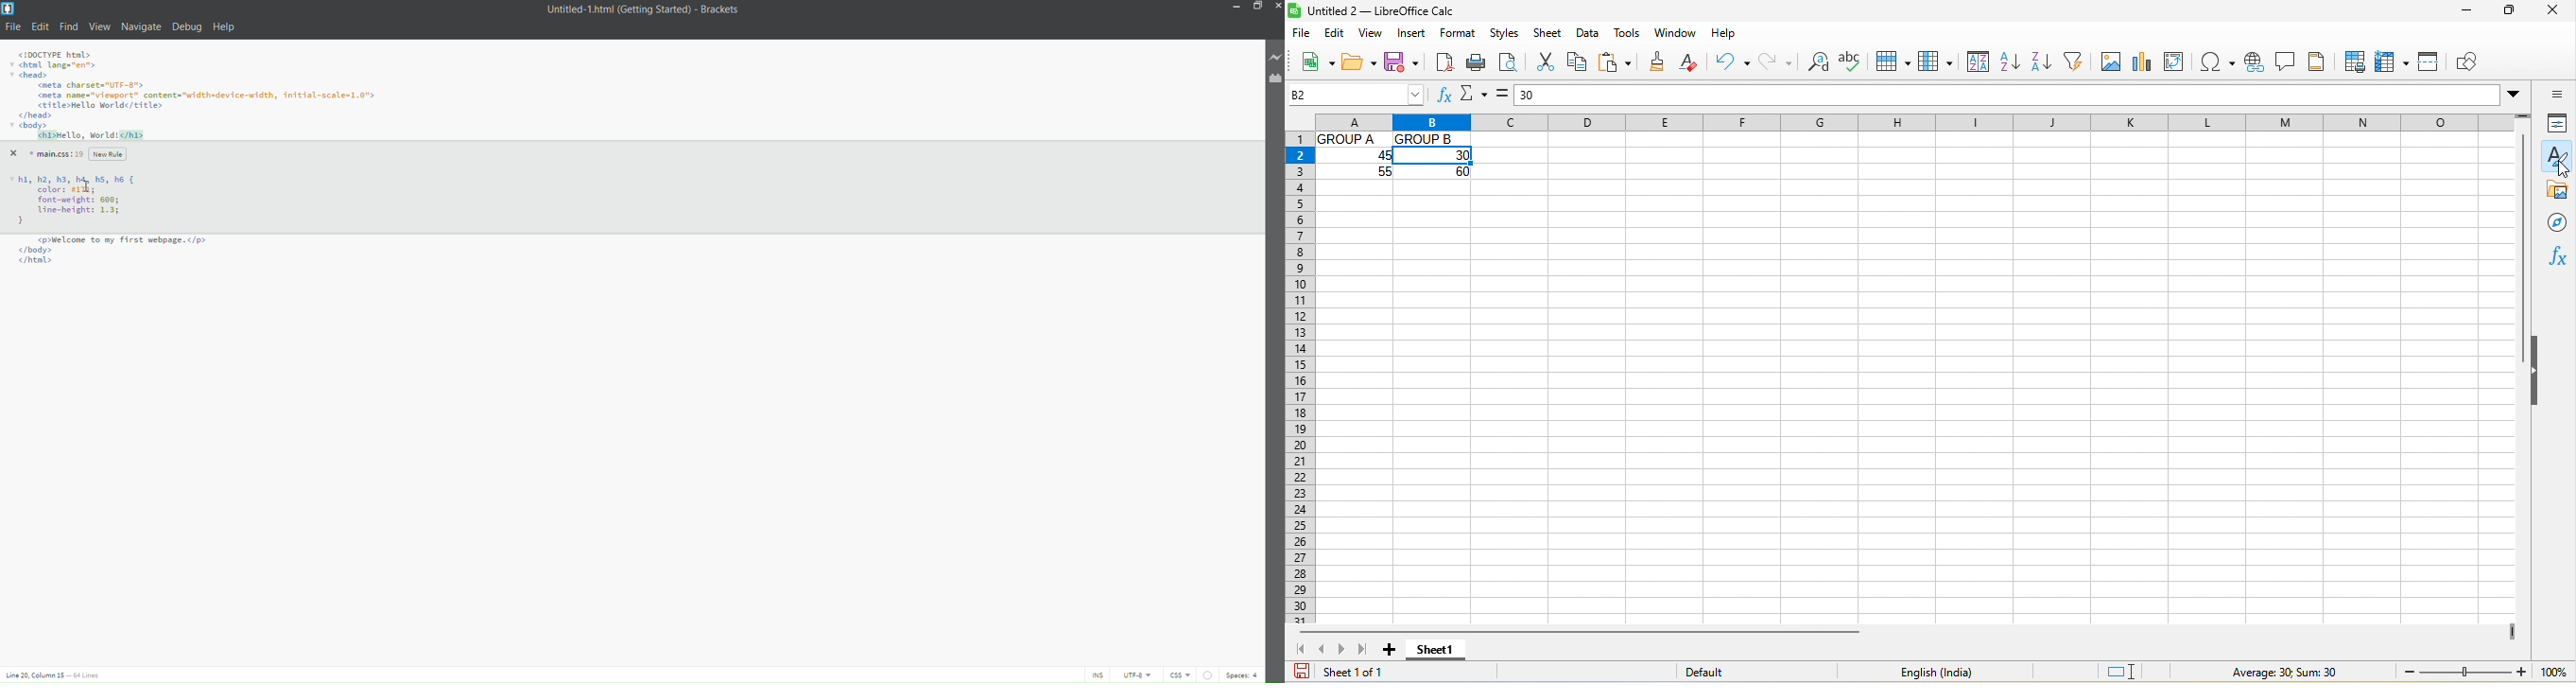  I want to click on 45, so click(1373, 156).